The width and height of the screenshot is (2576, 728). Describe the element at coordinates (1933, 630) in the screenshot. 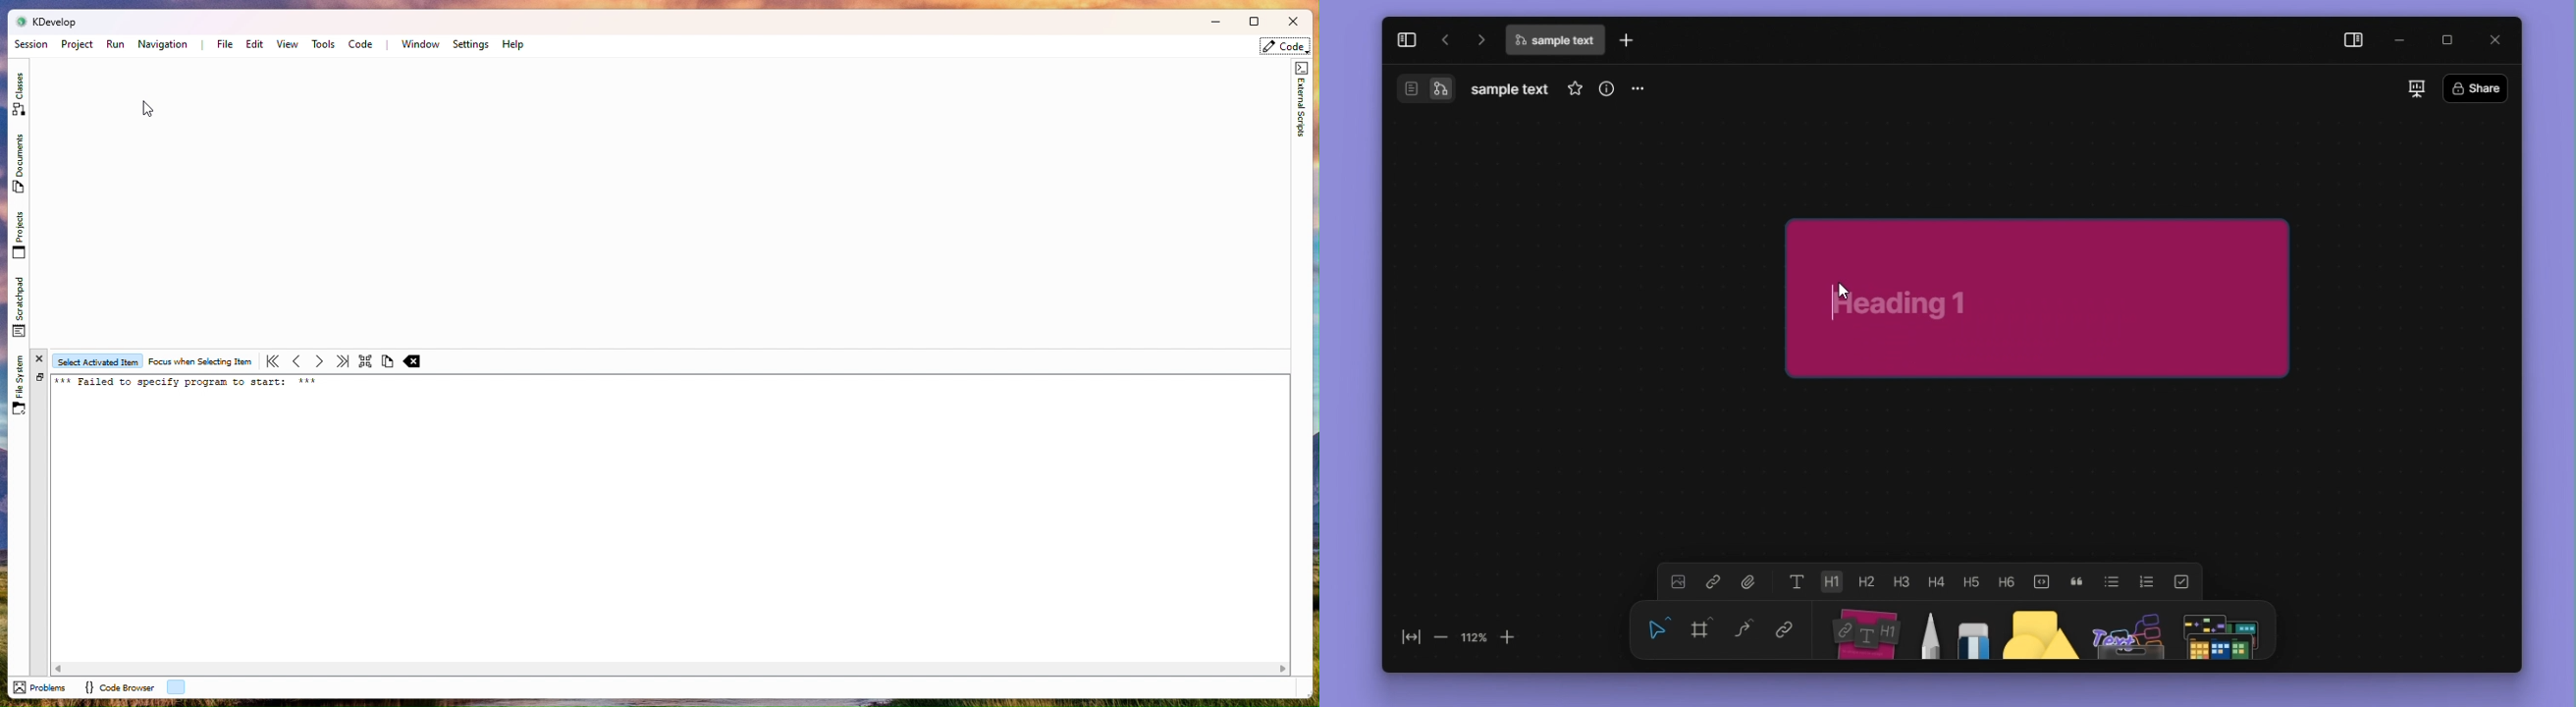

I see `pen` at that location.